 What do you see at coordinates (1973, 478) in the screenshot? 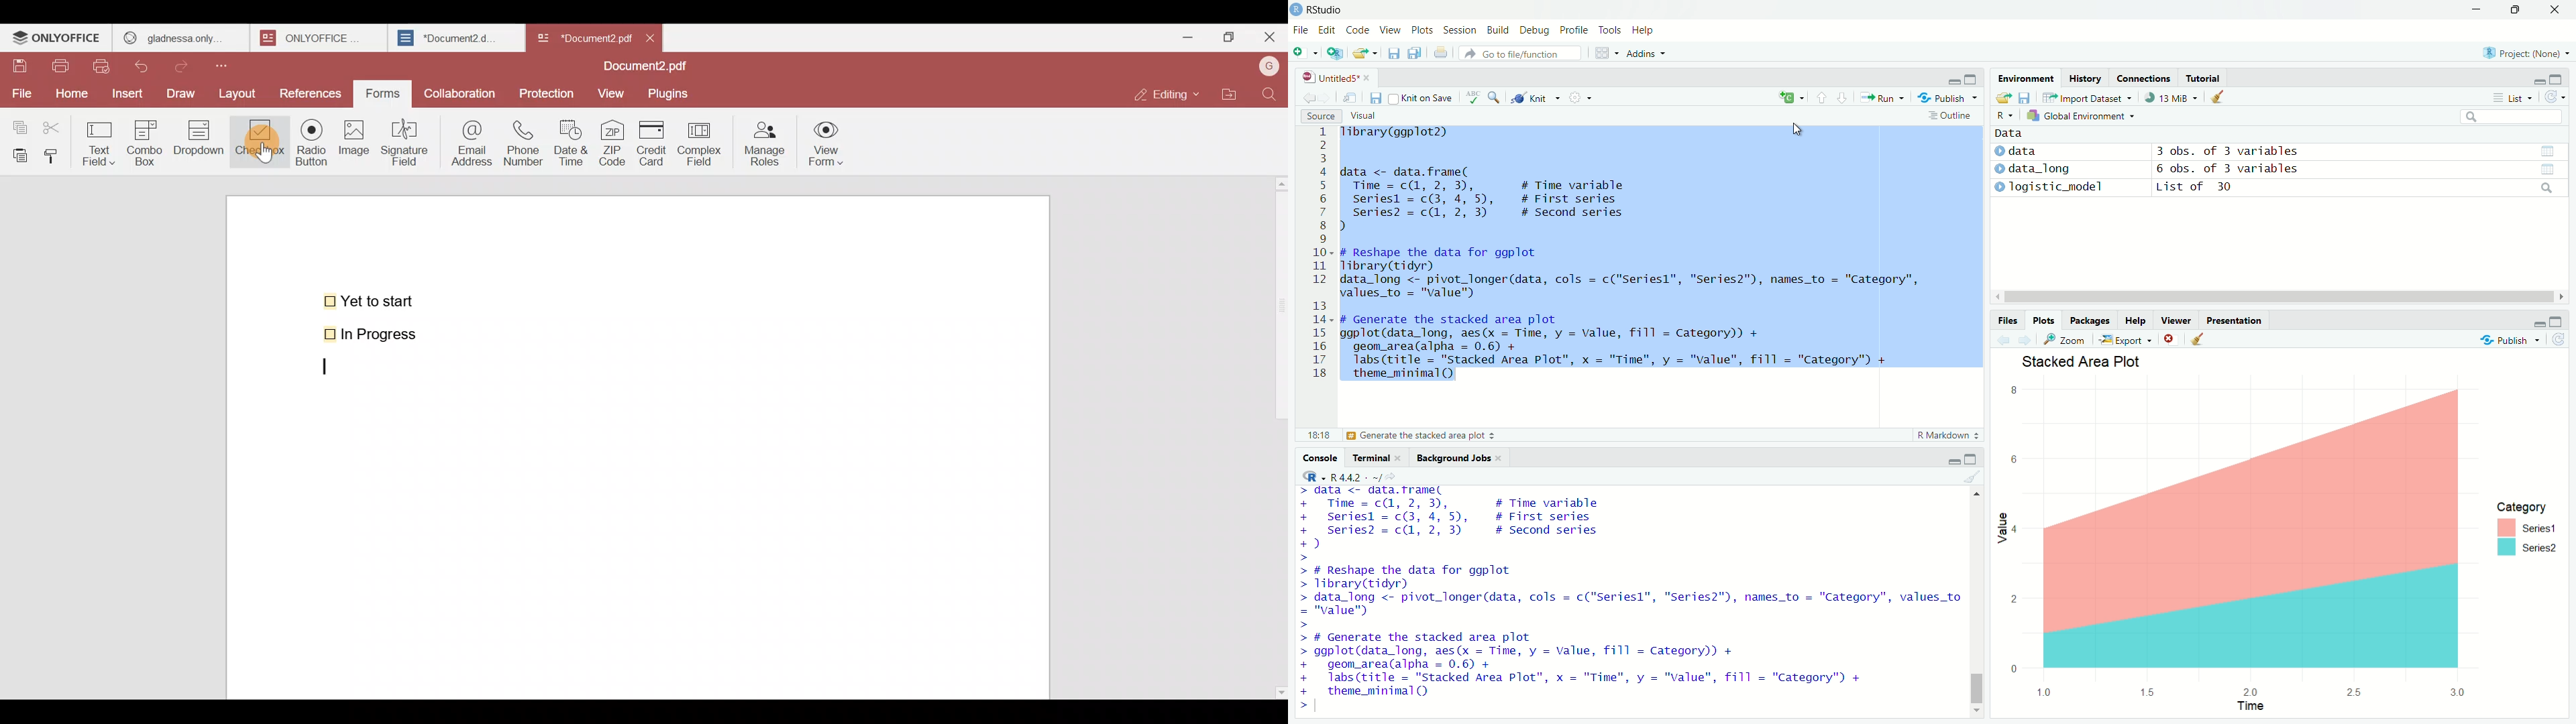
I see `clear` at bounding box center [1973, 478].